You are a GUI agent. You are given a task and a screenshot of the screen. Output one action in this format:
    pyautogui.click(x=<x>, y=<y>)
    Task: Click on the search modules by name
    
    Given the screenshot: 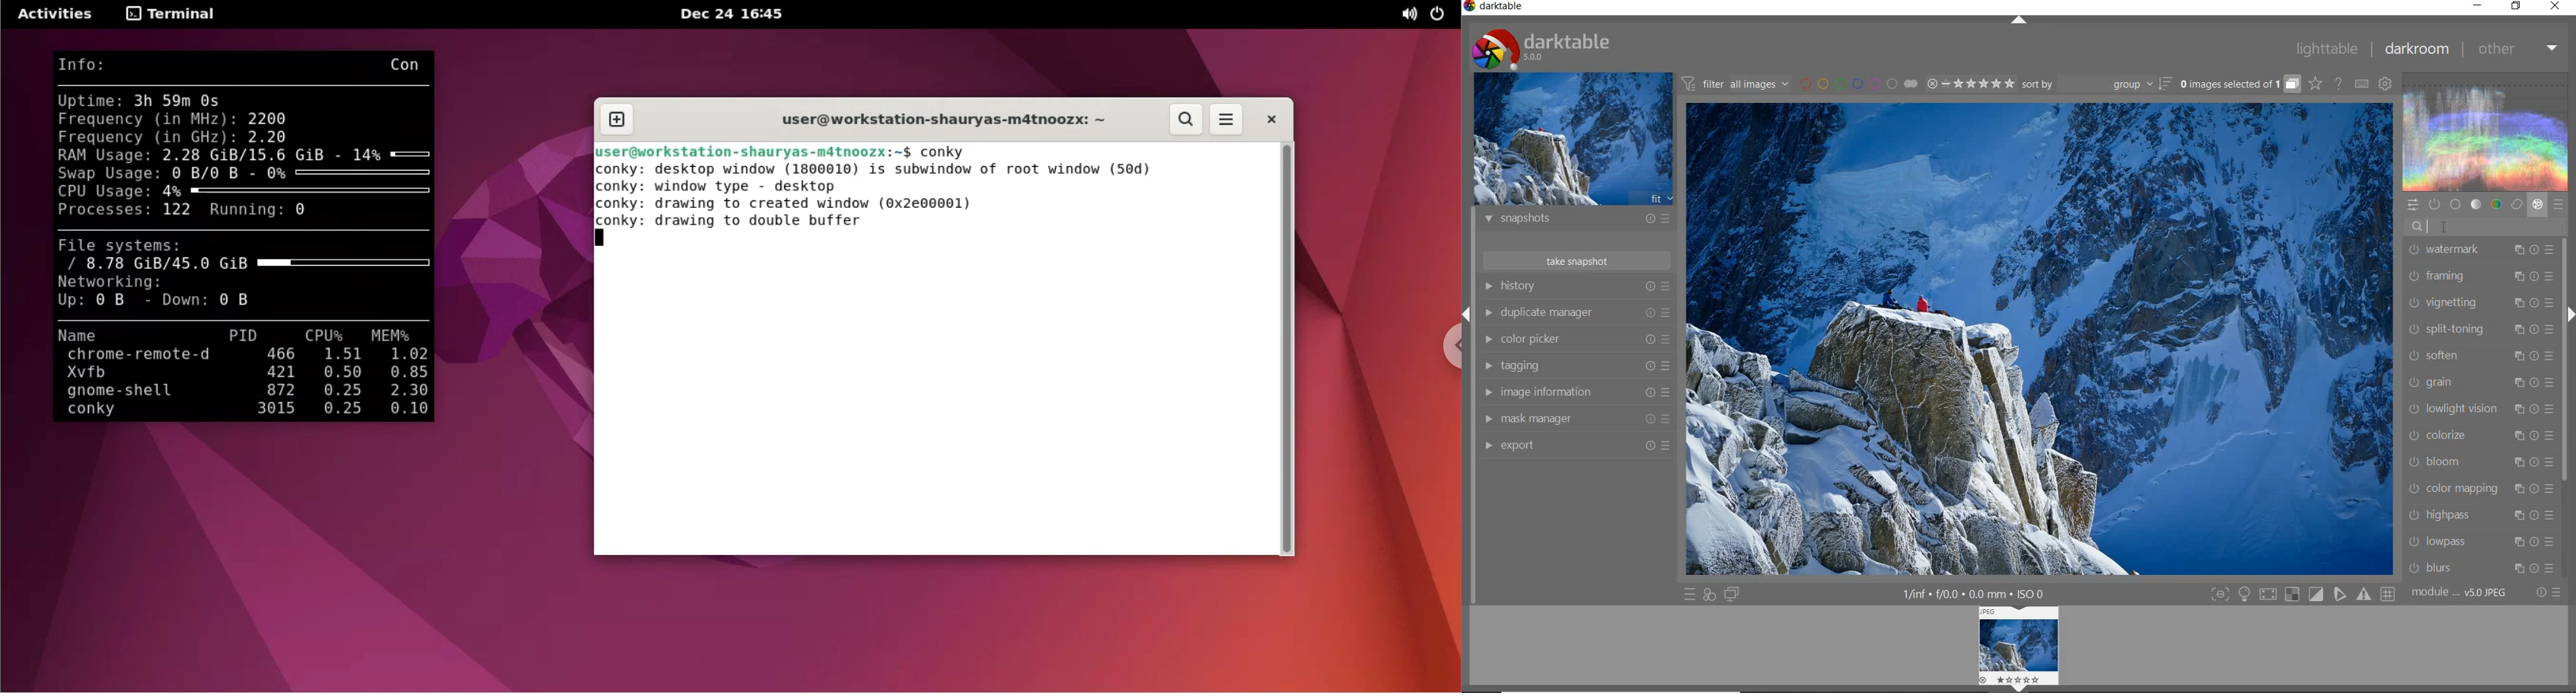 What is the action you would take?
    pyautogui.click(x=2485, y=226)
    